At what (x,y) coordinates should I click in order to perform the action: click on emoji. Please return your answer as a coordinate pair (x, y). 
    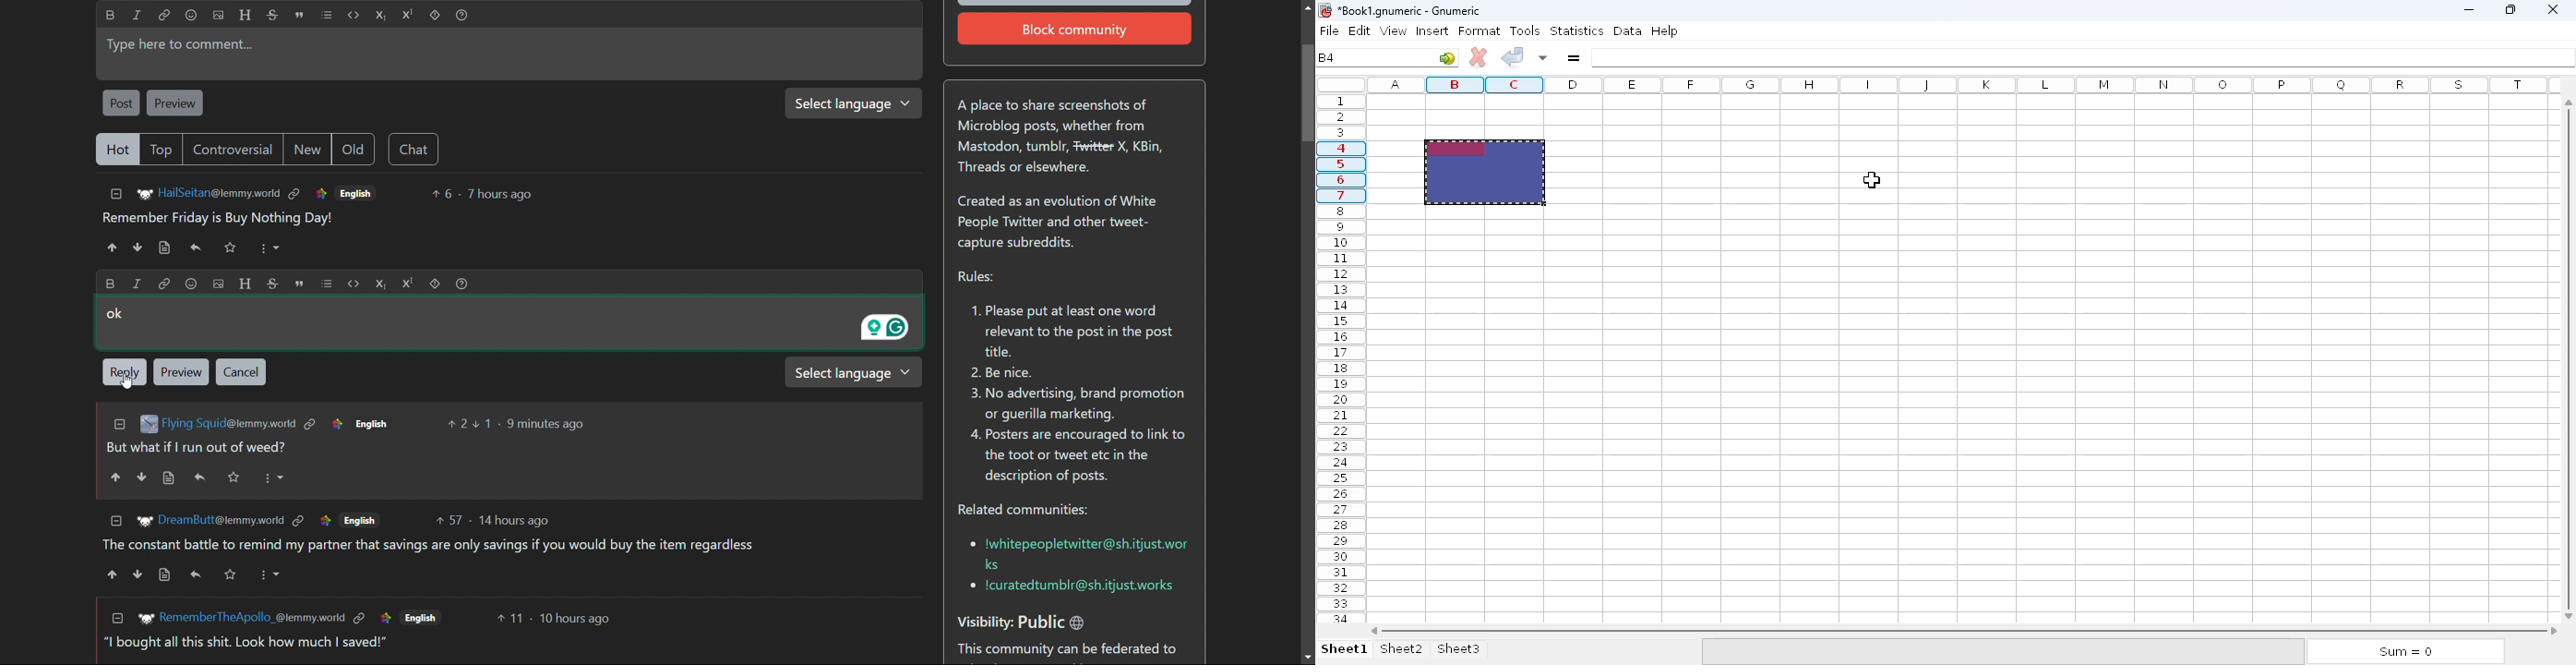
    Looking at the image, I should click on (194, 283).